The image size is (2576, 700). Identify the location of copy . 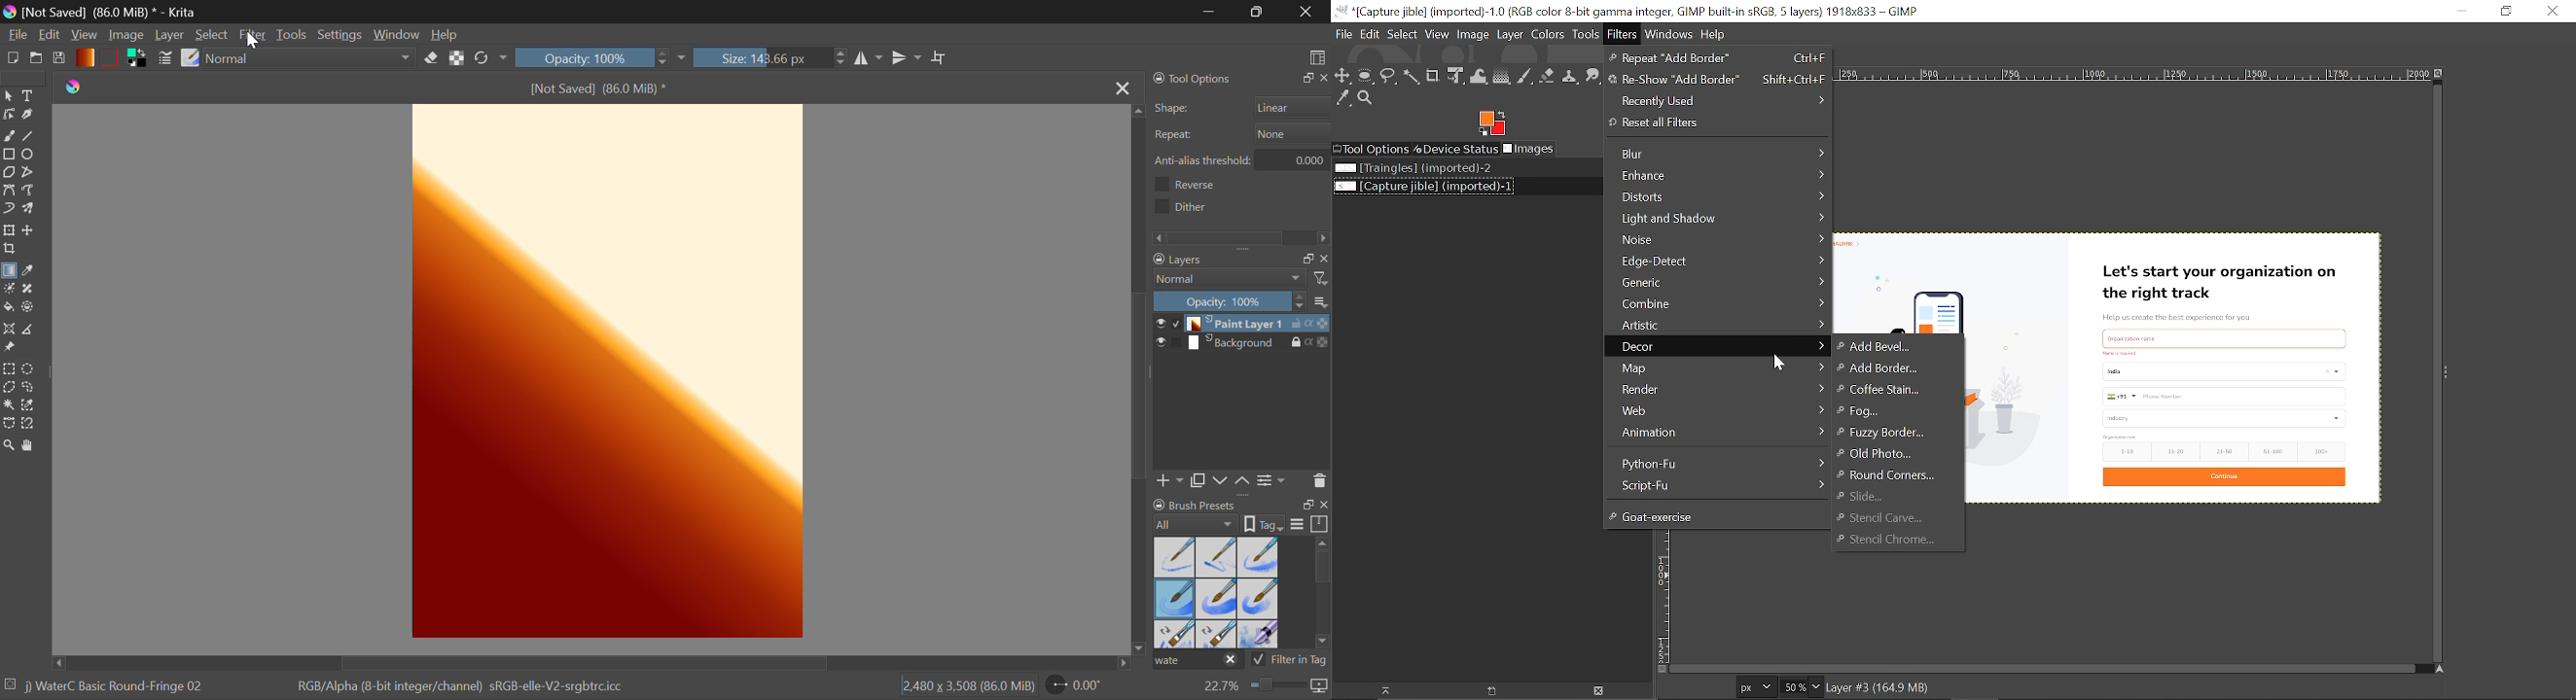
(1305, 259).